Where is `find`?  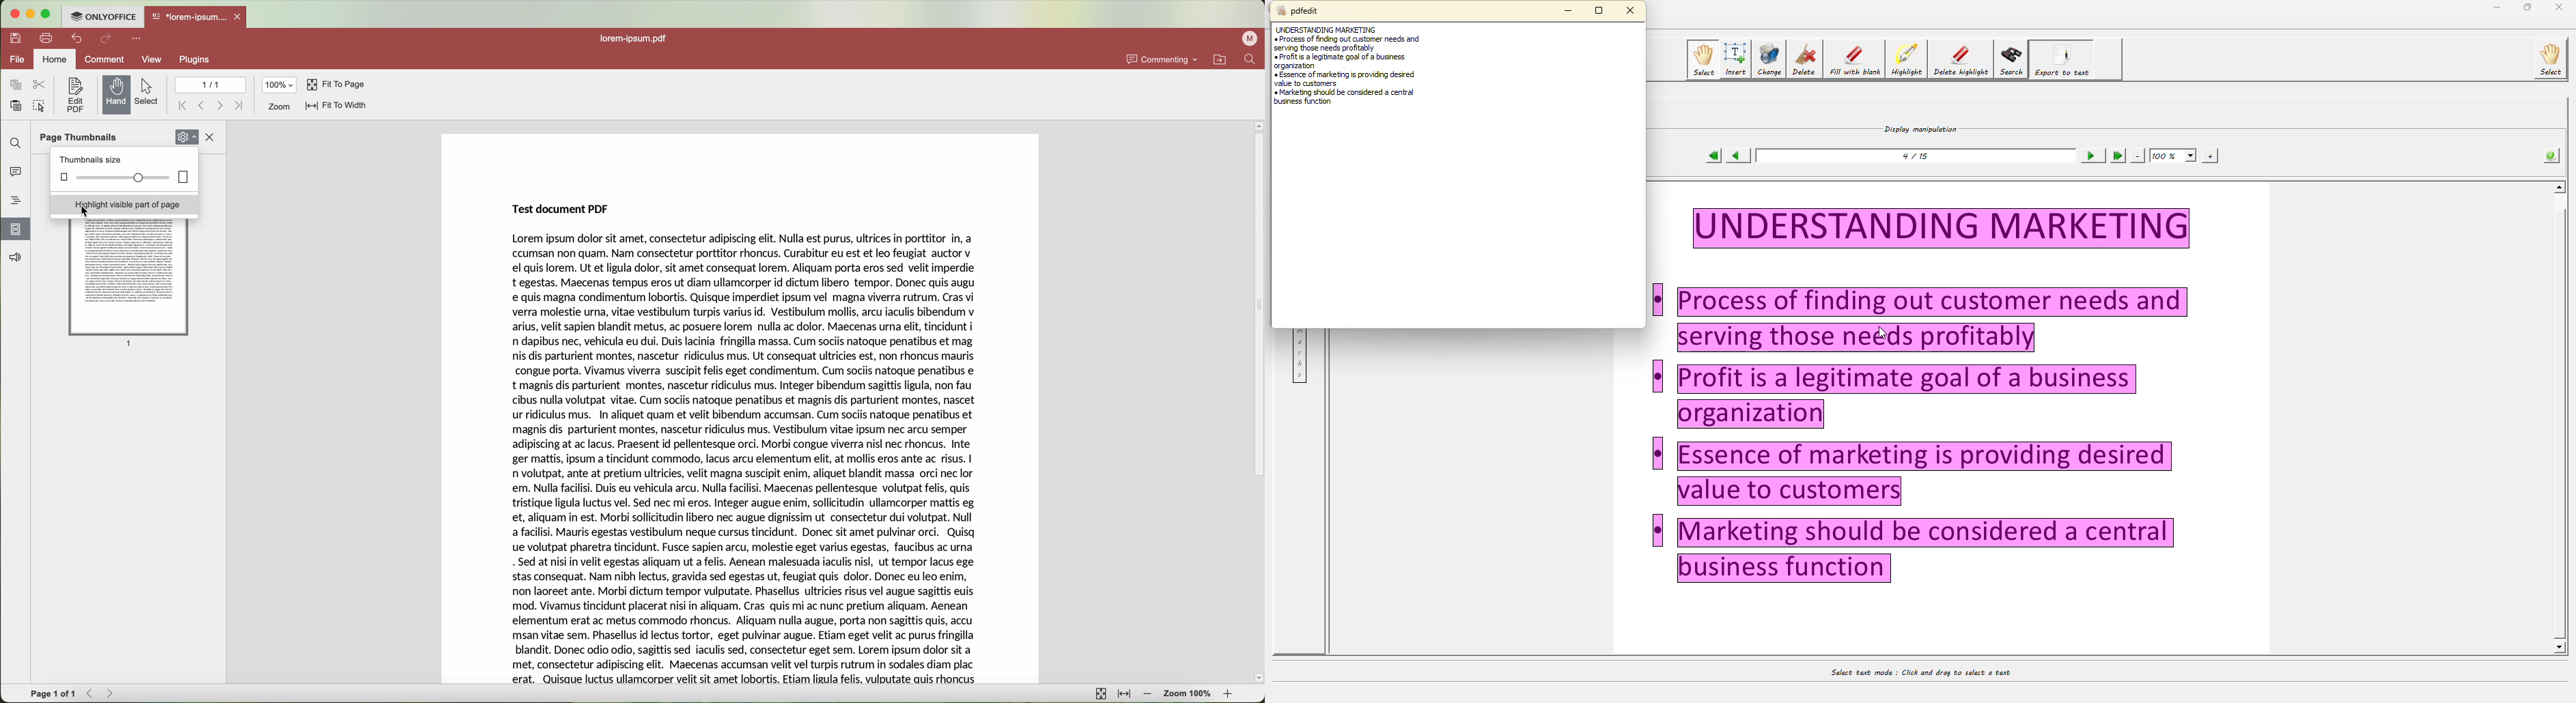
find is located at coordinates (14, 143).